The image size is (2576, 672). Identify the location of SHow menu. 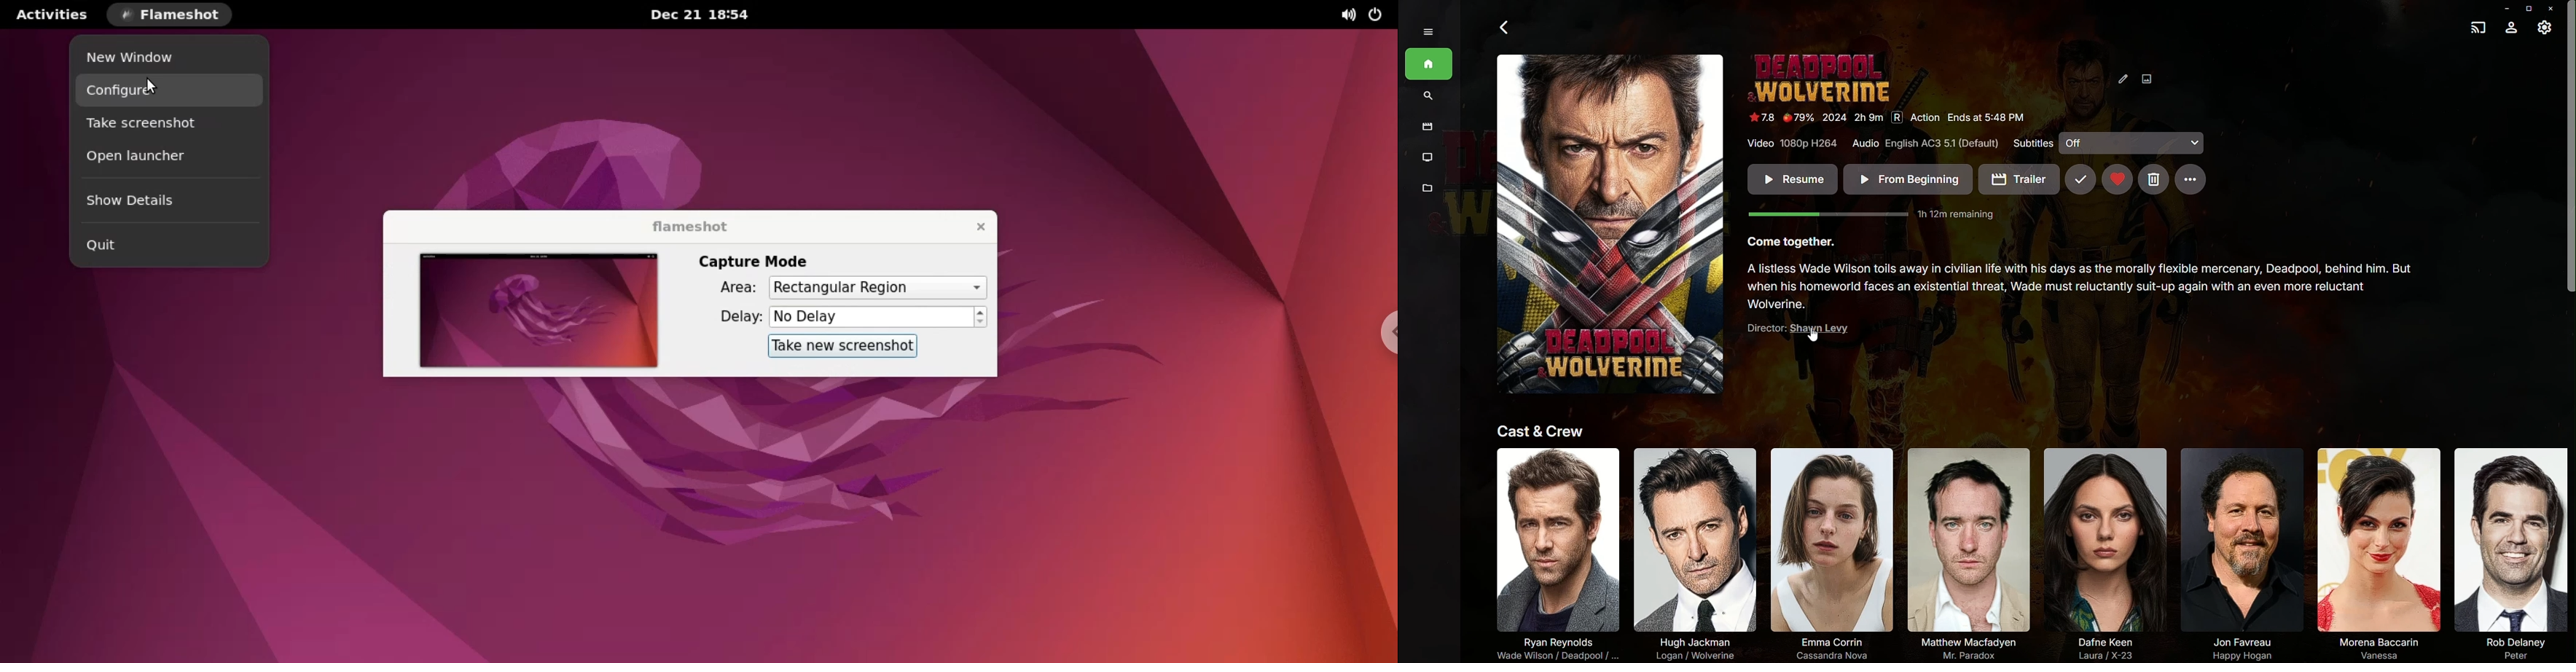
(1427, 33).